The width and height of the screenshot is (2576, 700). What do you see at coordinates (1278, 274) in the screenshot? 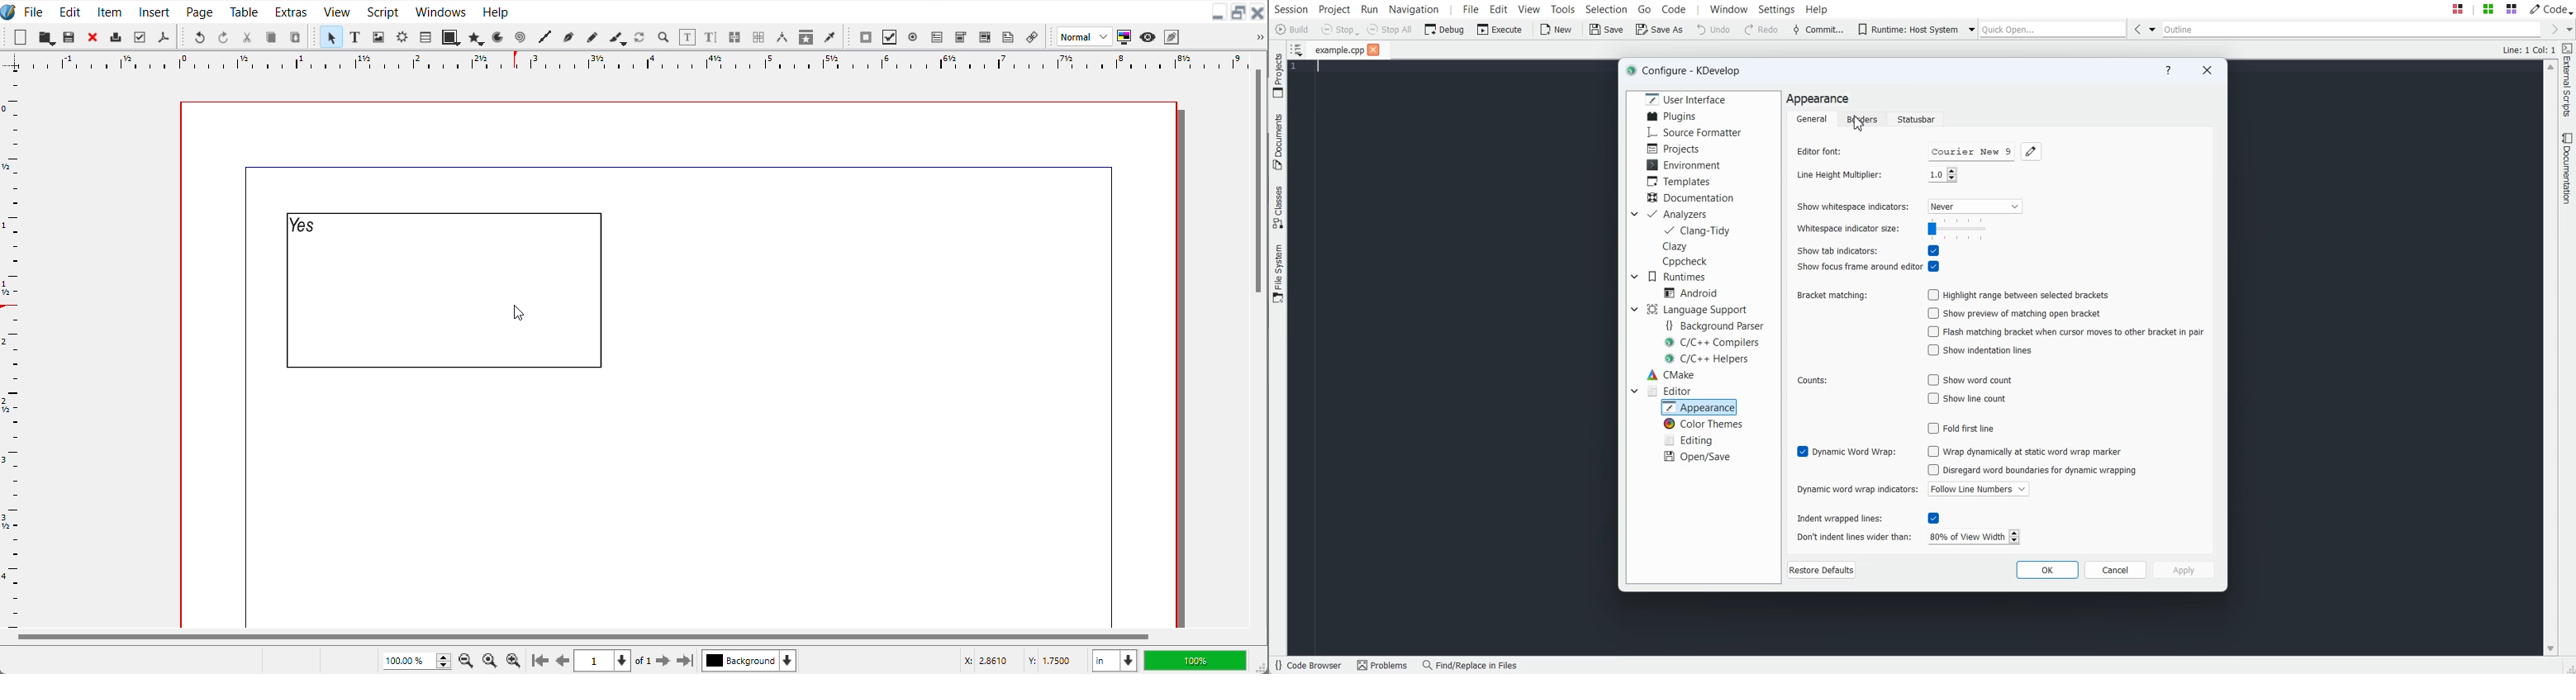
I see `File System` at bounding box center [1278, 274].